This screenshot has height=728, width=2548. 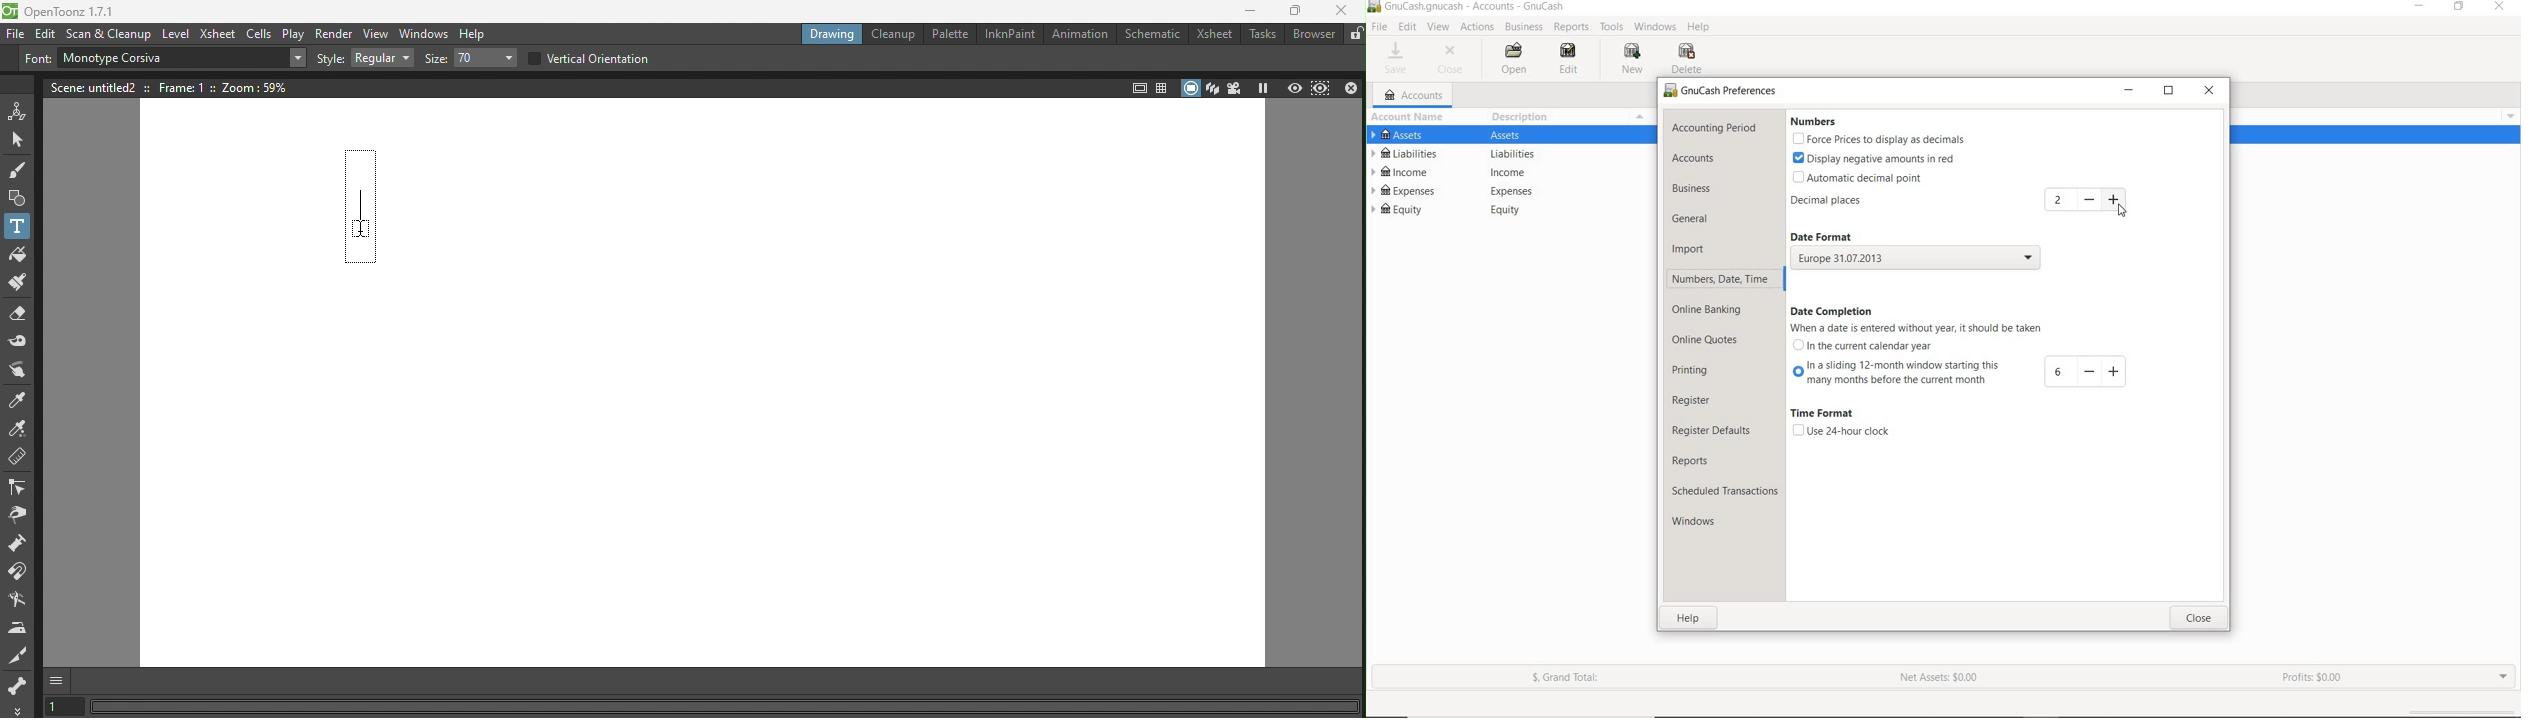 I want to click on cursor, so click(x=2120, y=209).